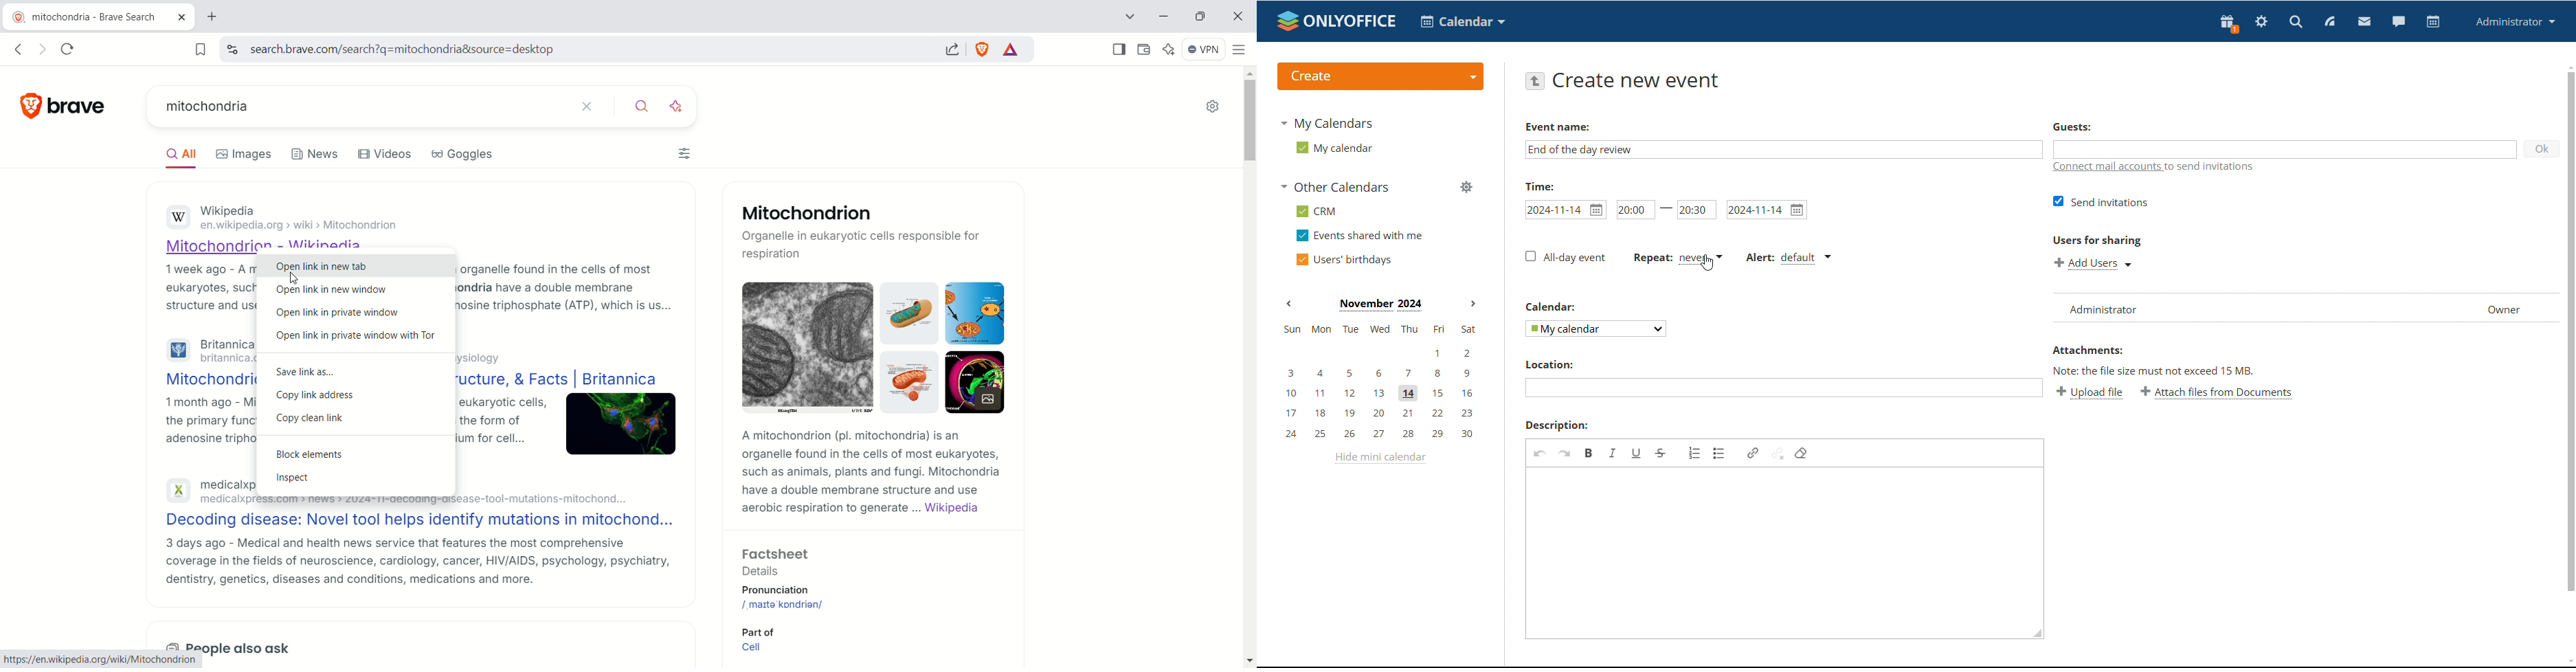  What do you see at coordinates (310, 452) in the screenshot?
I see `block element` at bounding box center [310, 452].